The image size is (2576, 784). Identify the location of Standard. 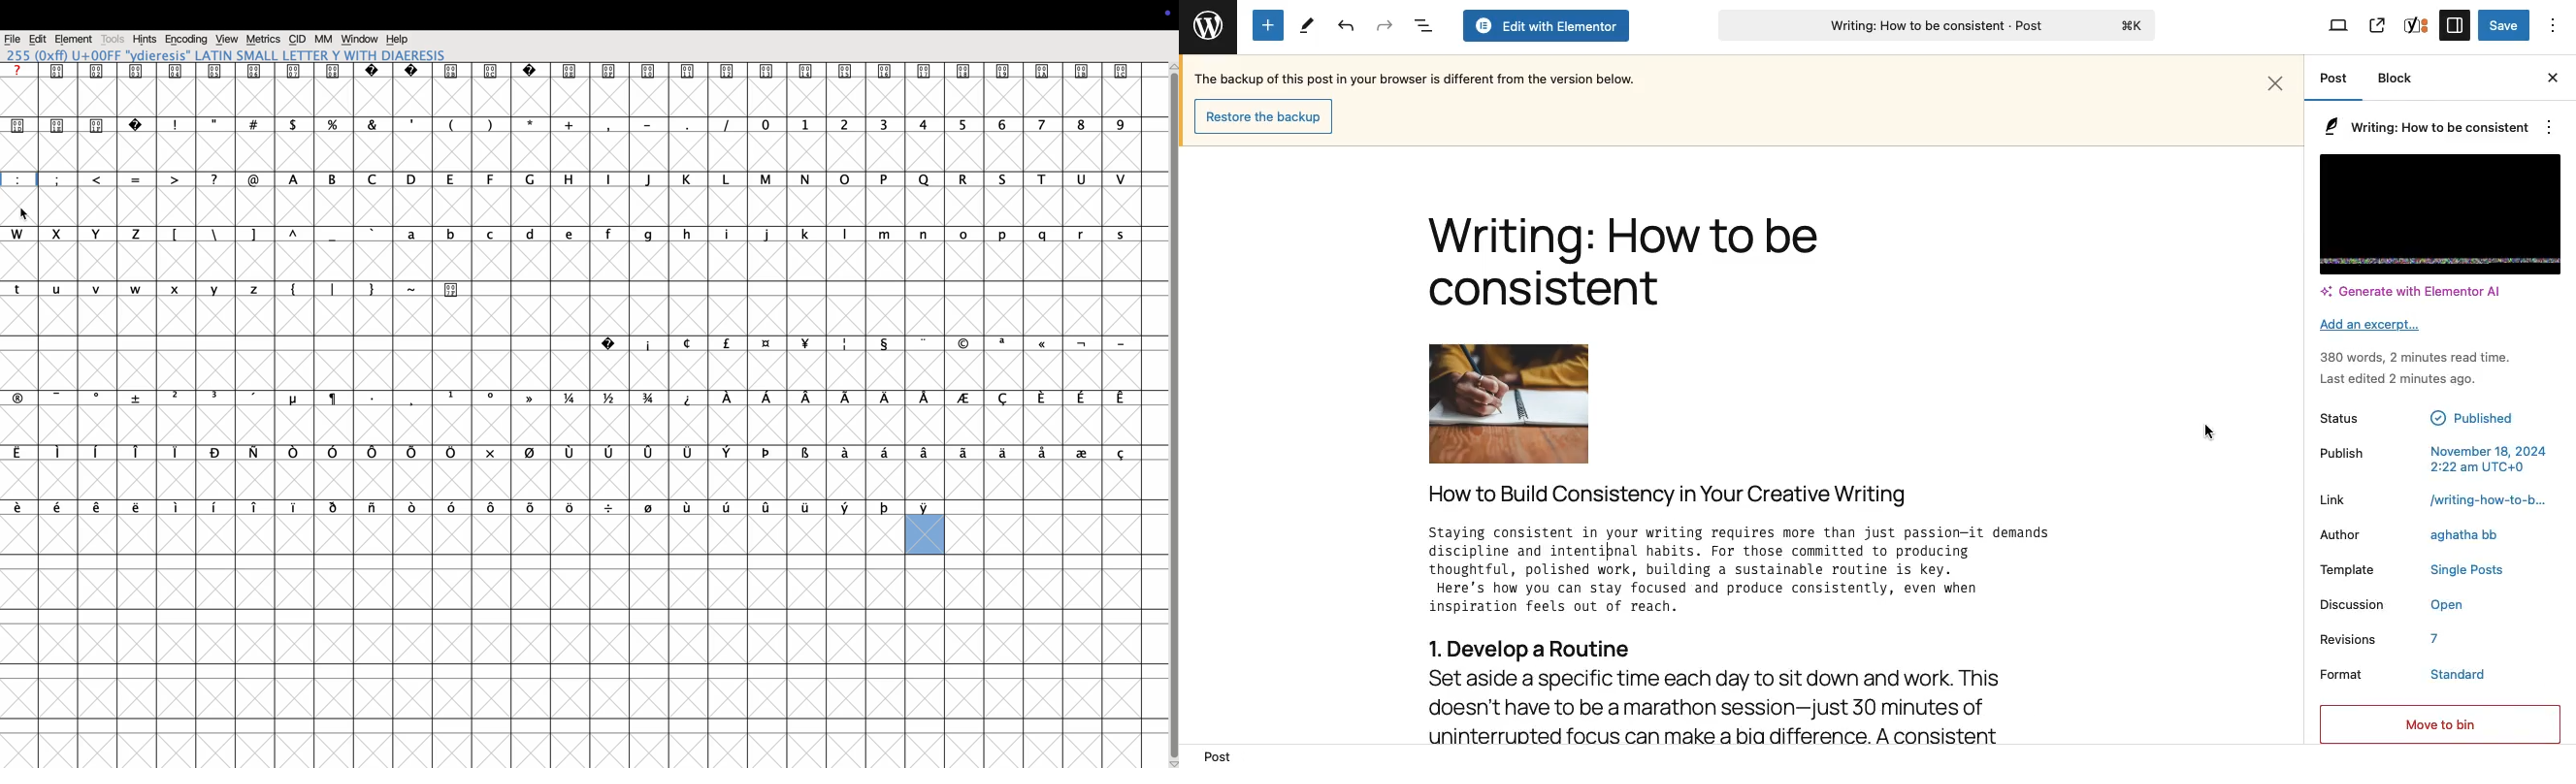
(2458, 675).